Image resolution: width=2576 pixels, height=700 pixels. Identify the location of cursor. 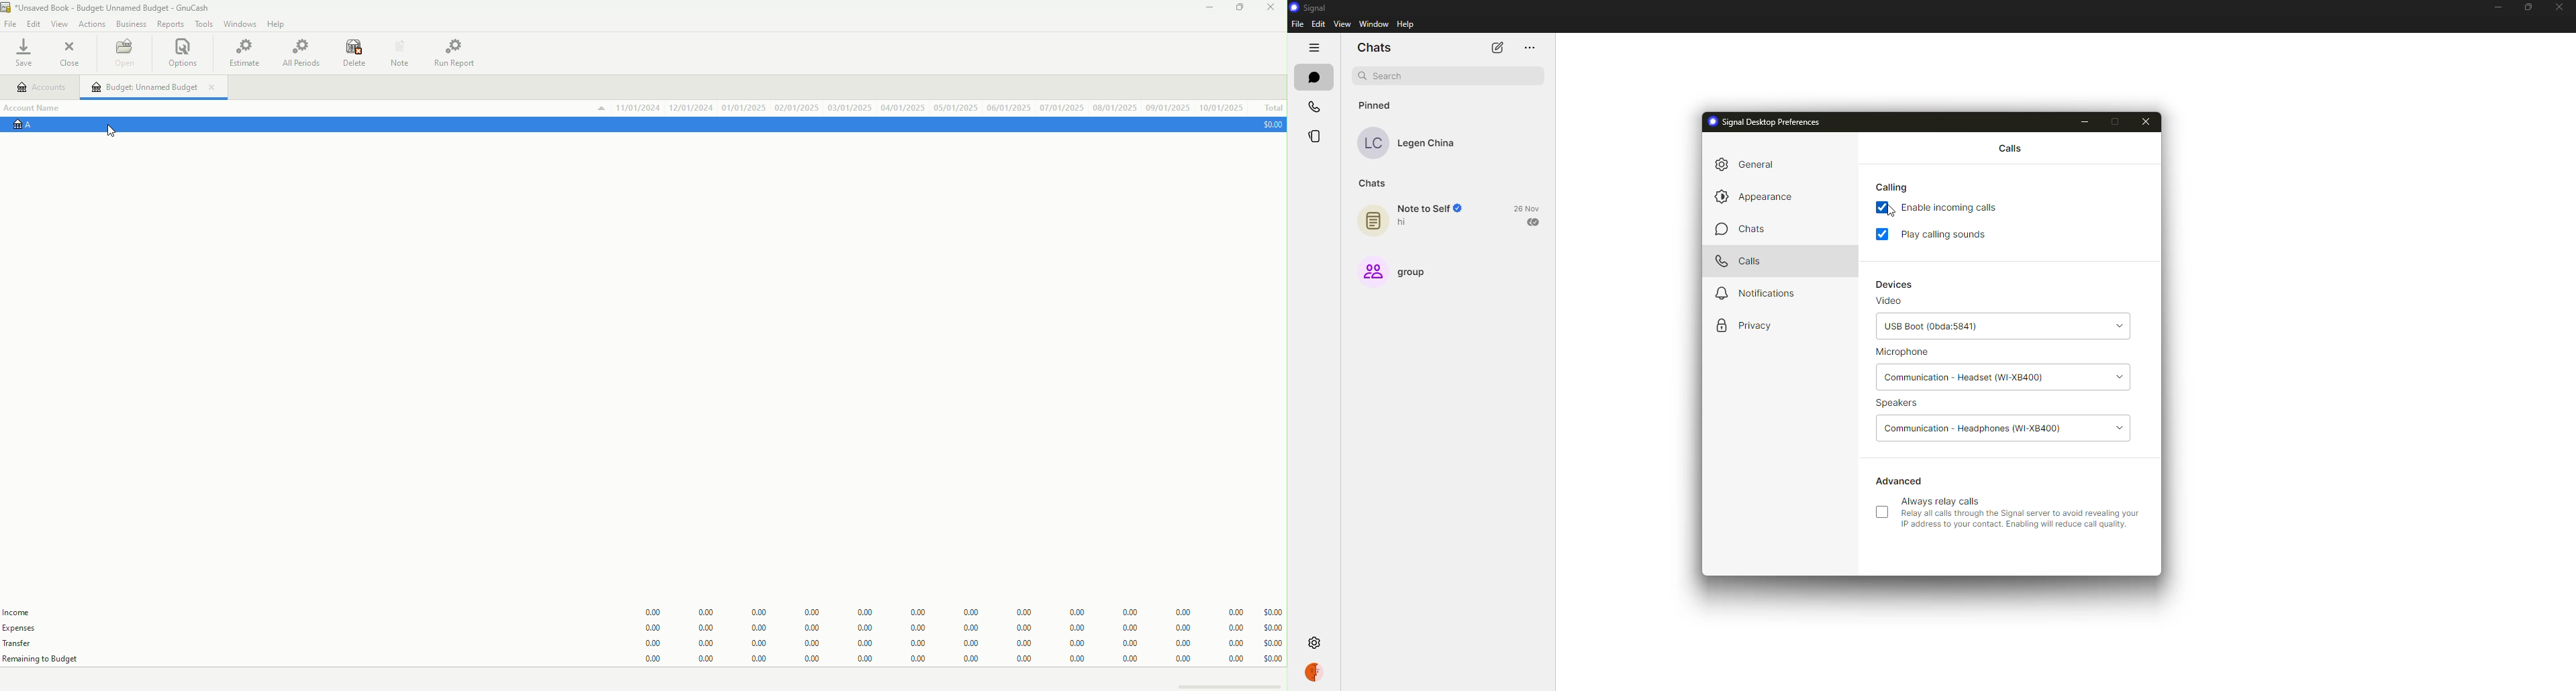
(1888, 214).